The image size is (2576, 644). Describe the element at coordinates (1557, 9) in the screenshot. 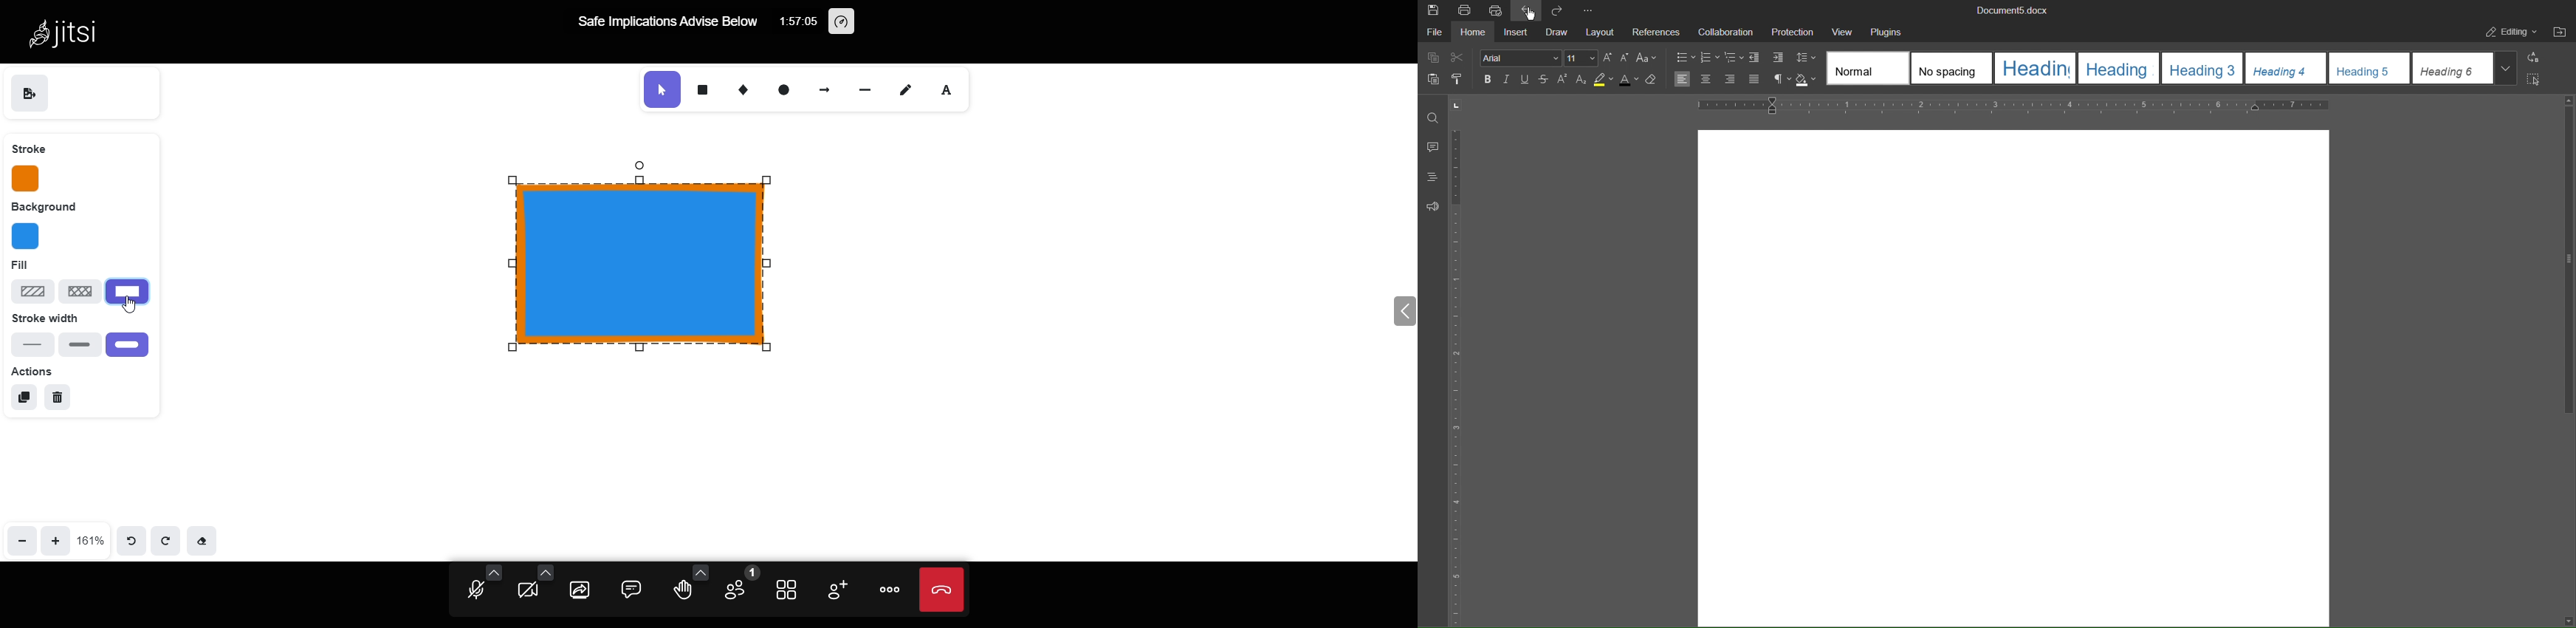

I see `Redo` at that location.